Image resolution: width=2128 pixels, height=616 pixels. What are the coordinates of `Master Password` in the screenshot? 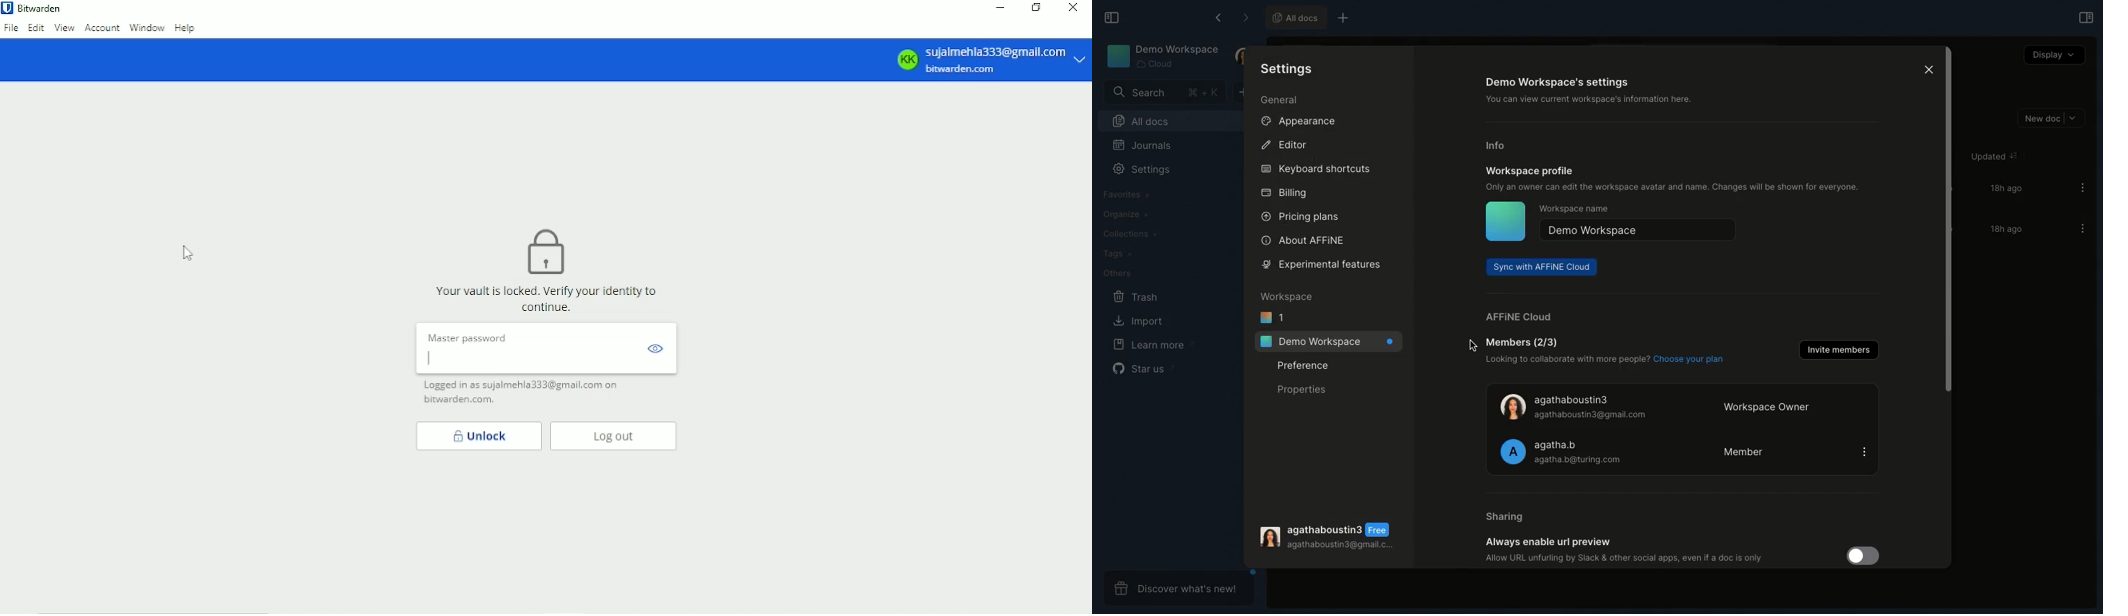 It's located at (467, 336).